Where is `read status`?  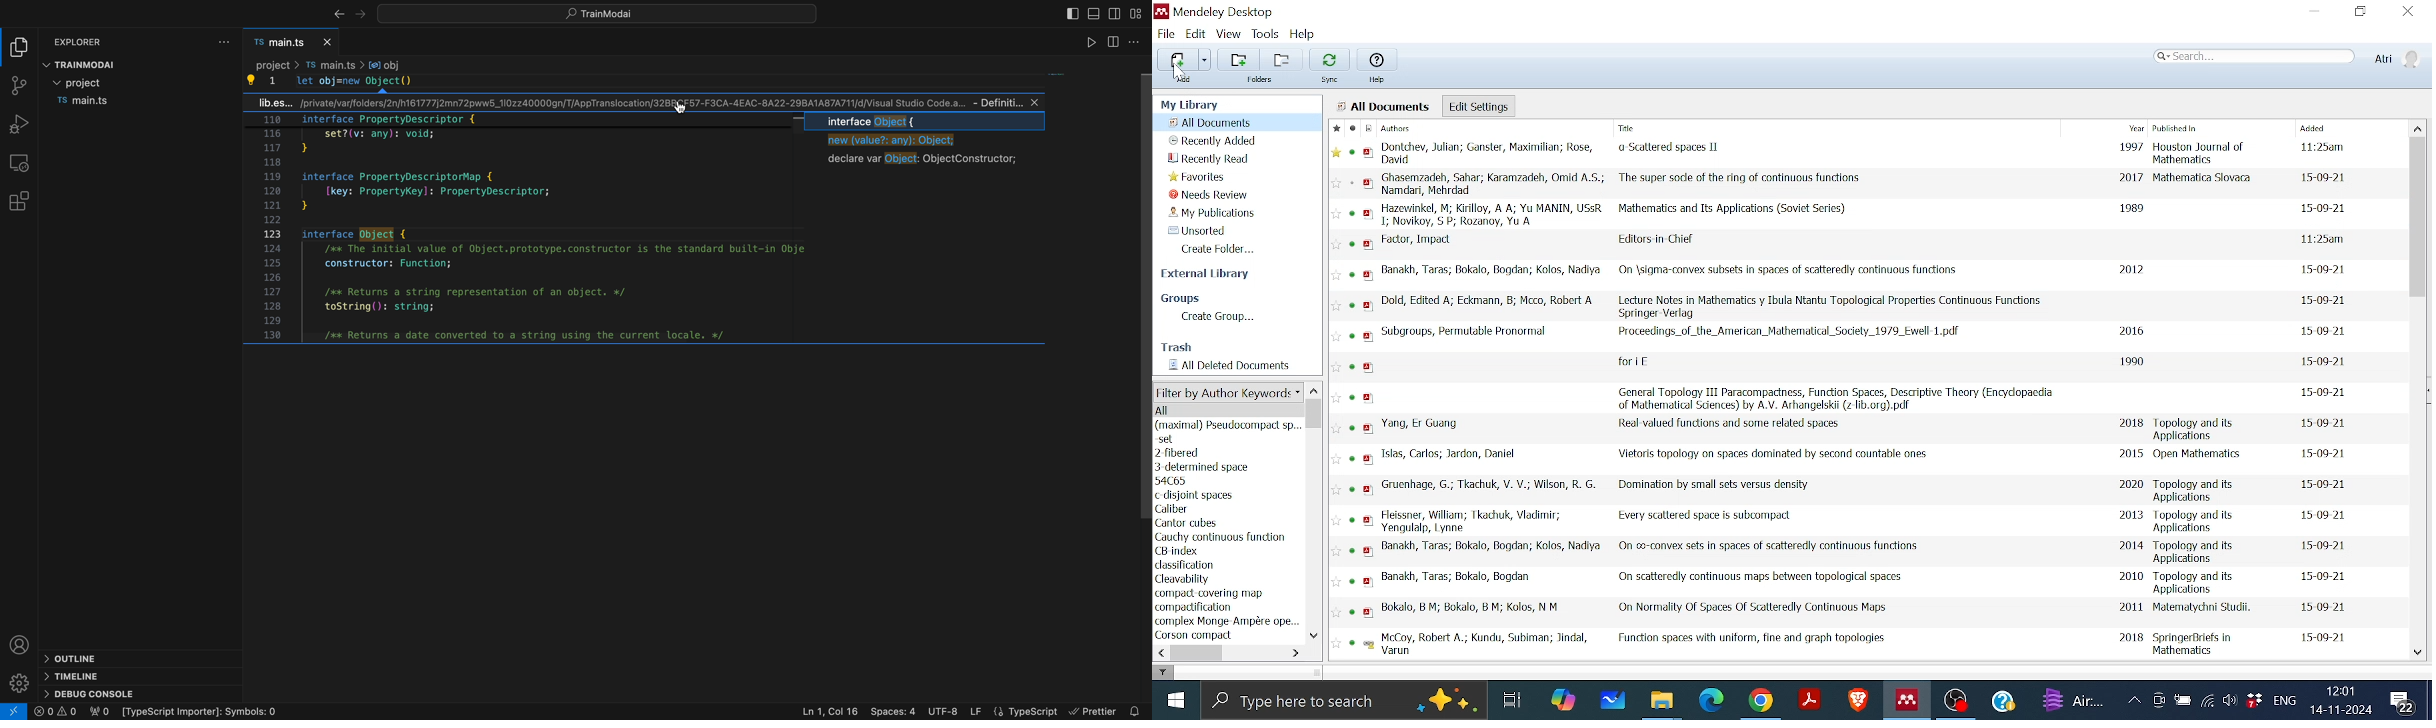 read status is located at coordinates (1357, 367).